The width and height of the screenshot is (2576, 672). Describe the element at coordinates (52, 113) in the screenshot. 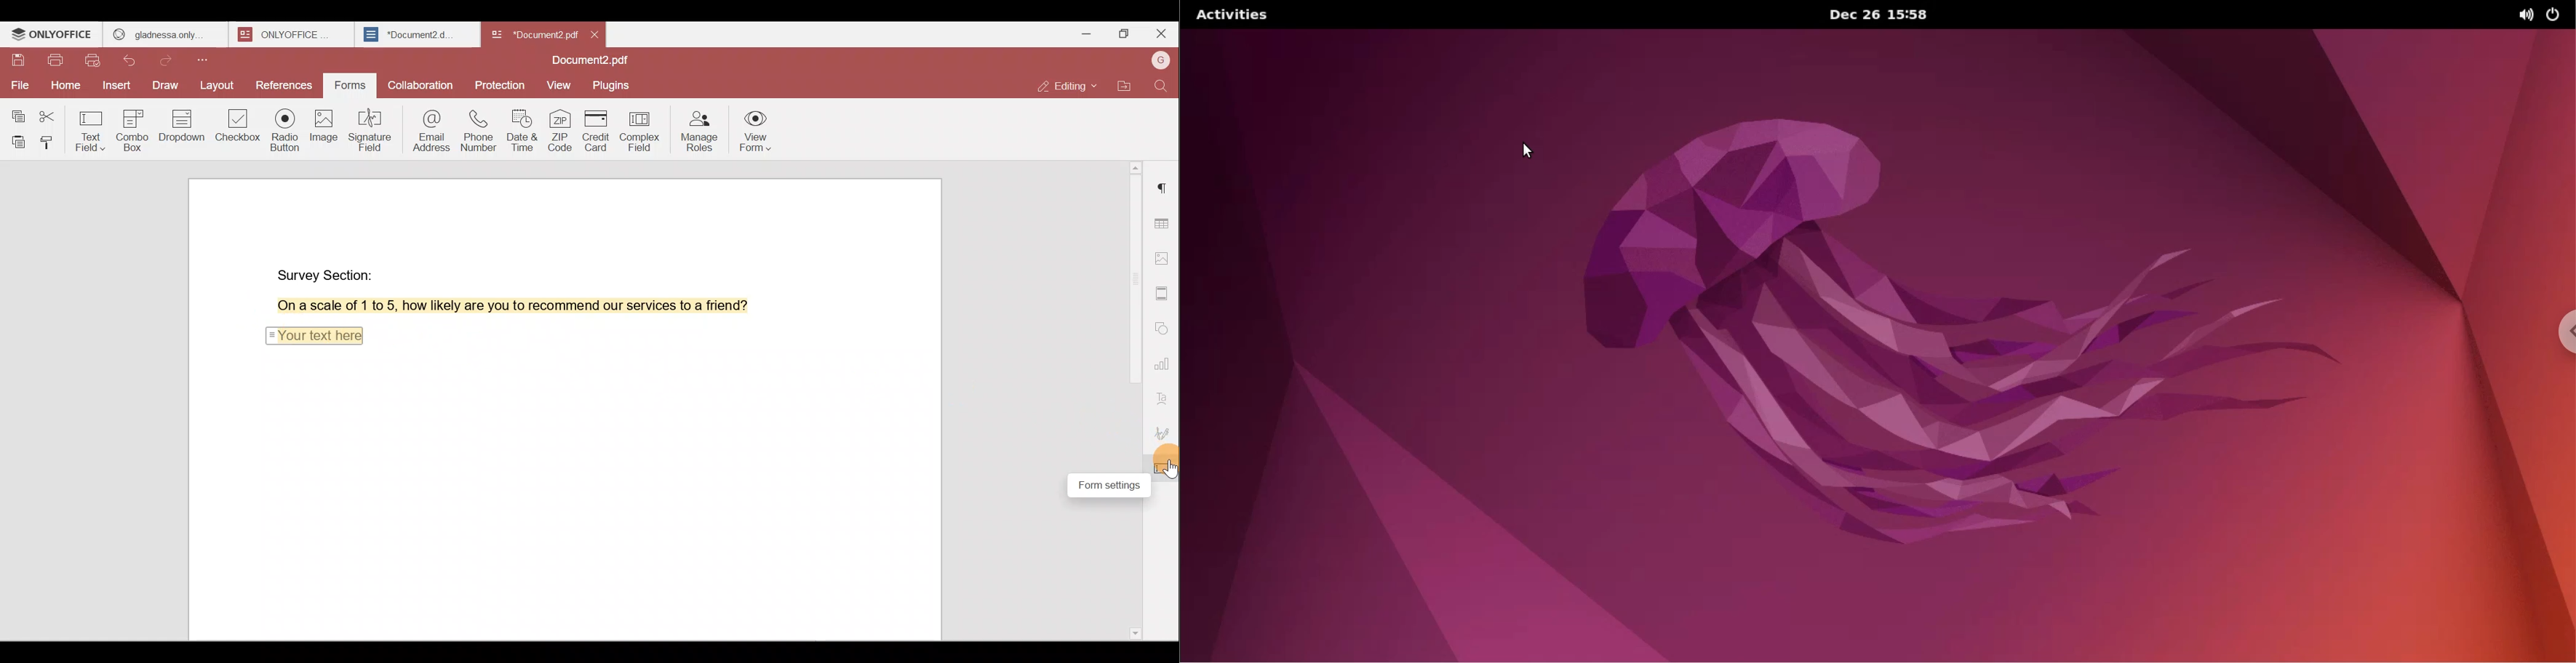

I see `Cut` at that location.